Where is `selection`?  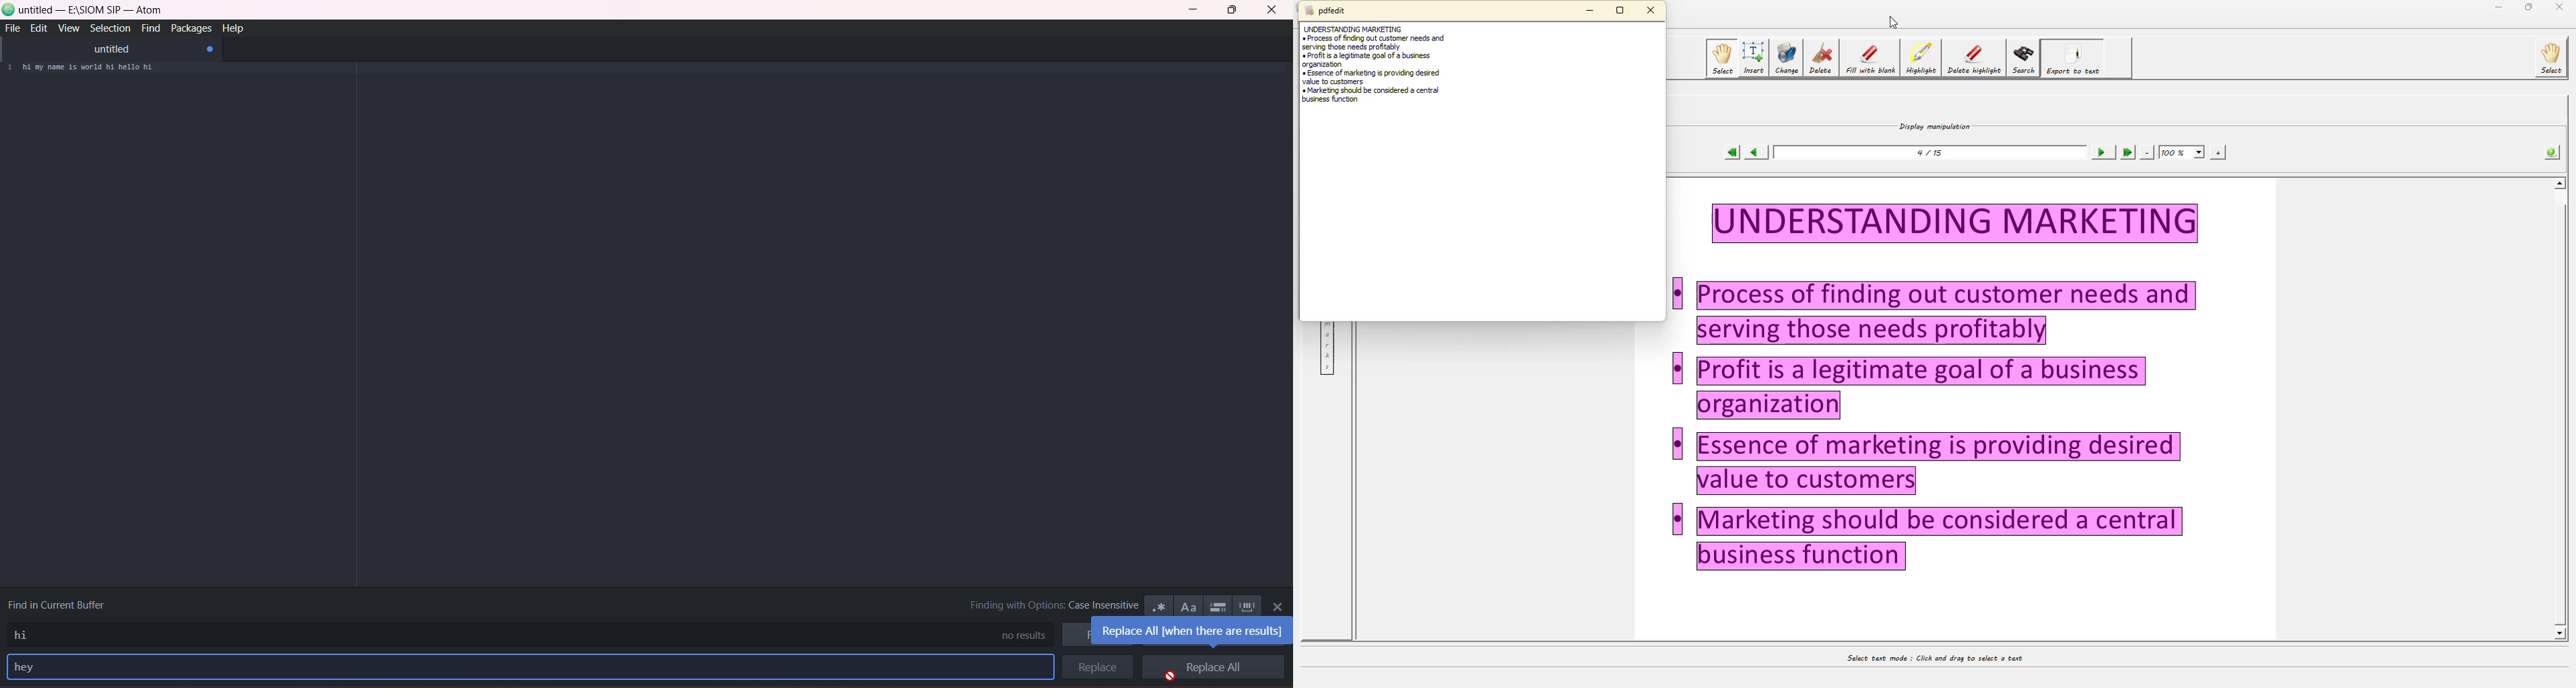 selection is located at coordinates (108, 28).